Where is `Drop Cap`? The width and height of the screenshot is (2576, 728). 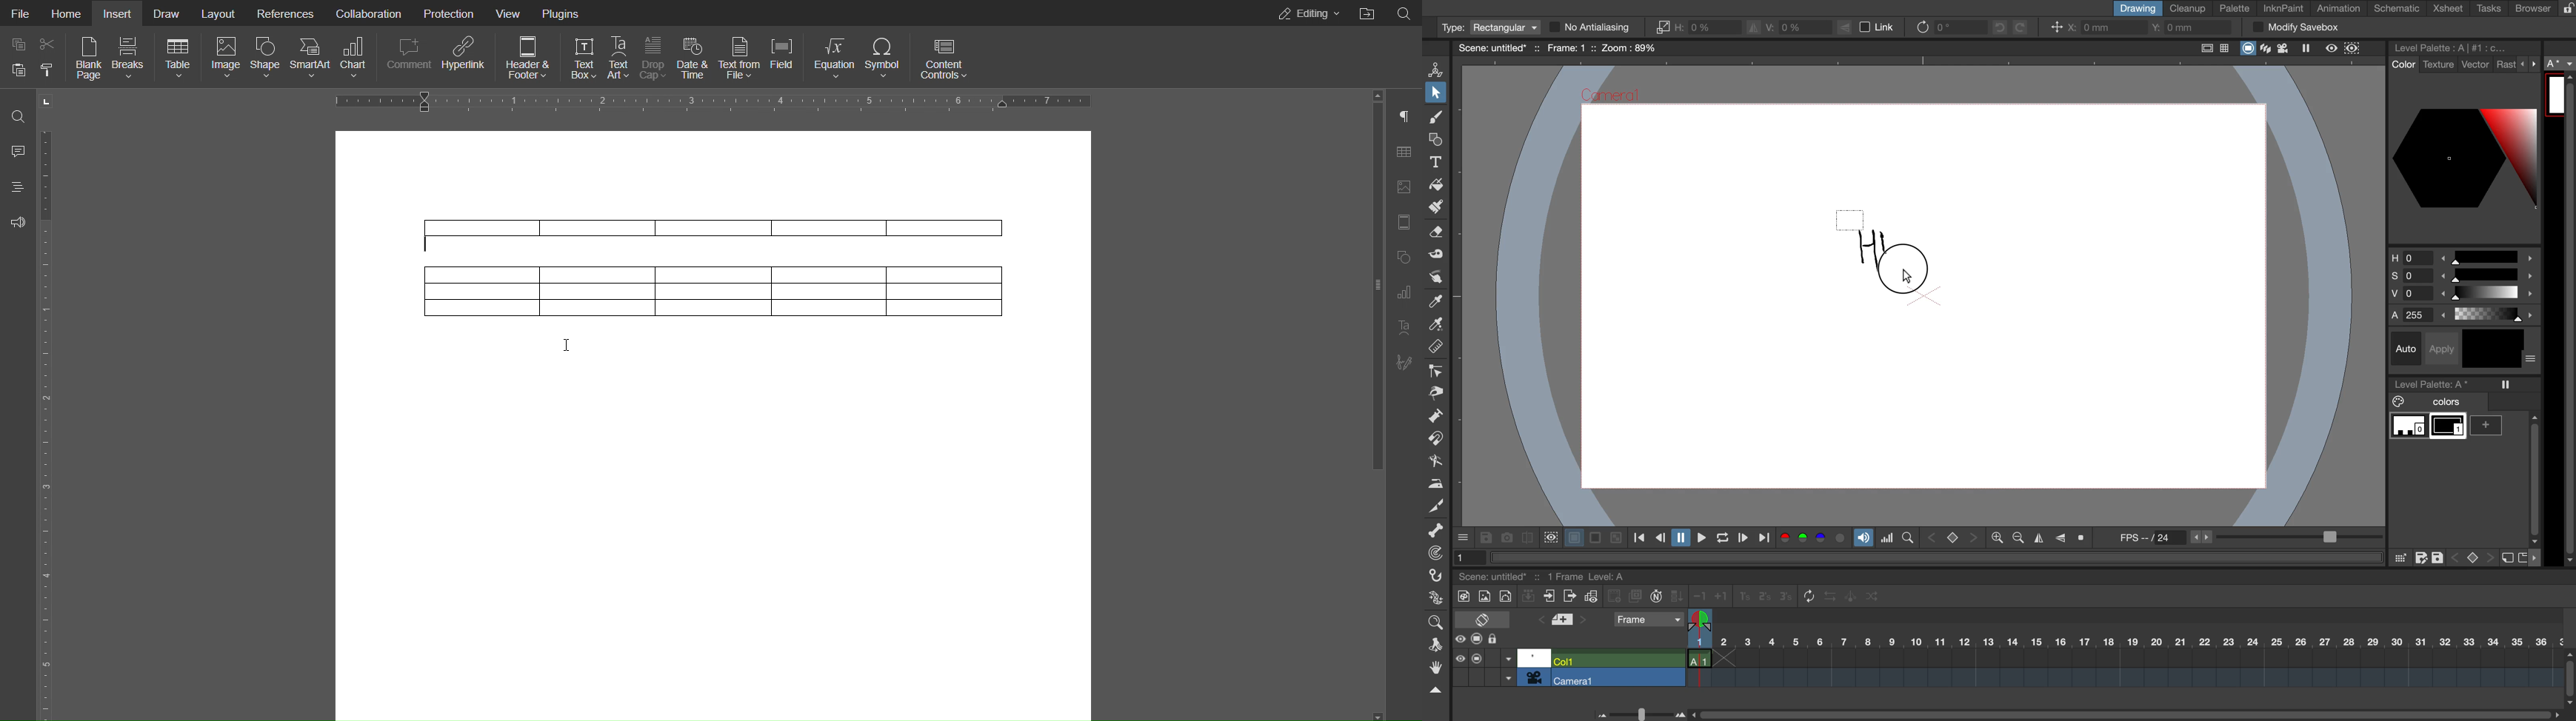 Drop Cap is located at coordinates (654, 58).